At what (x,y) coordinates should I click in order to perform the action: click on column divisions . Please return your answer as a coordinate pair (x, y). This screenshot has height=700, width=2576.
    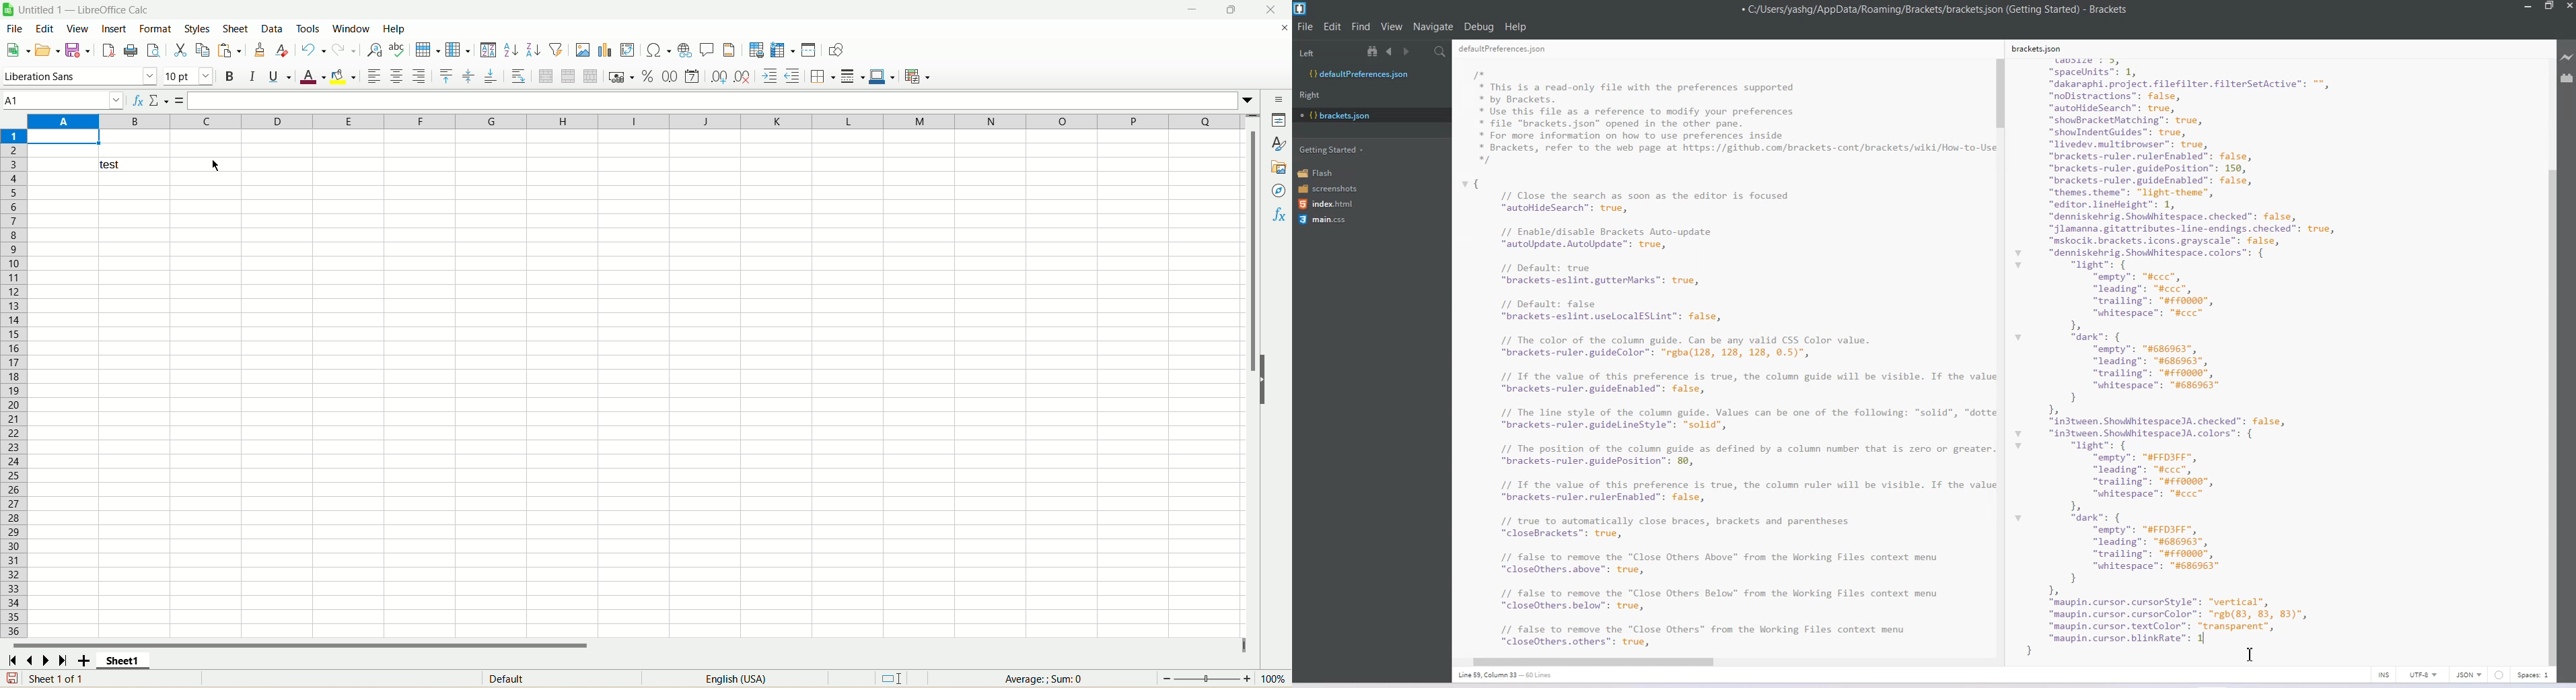
    Looking at the image, I should click on (636, 121).